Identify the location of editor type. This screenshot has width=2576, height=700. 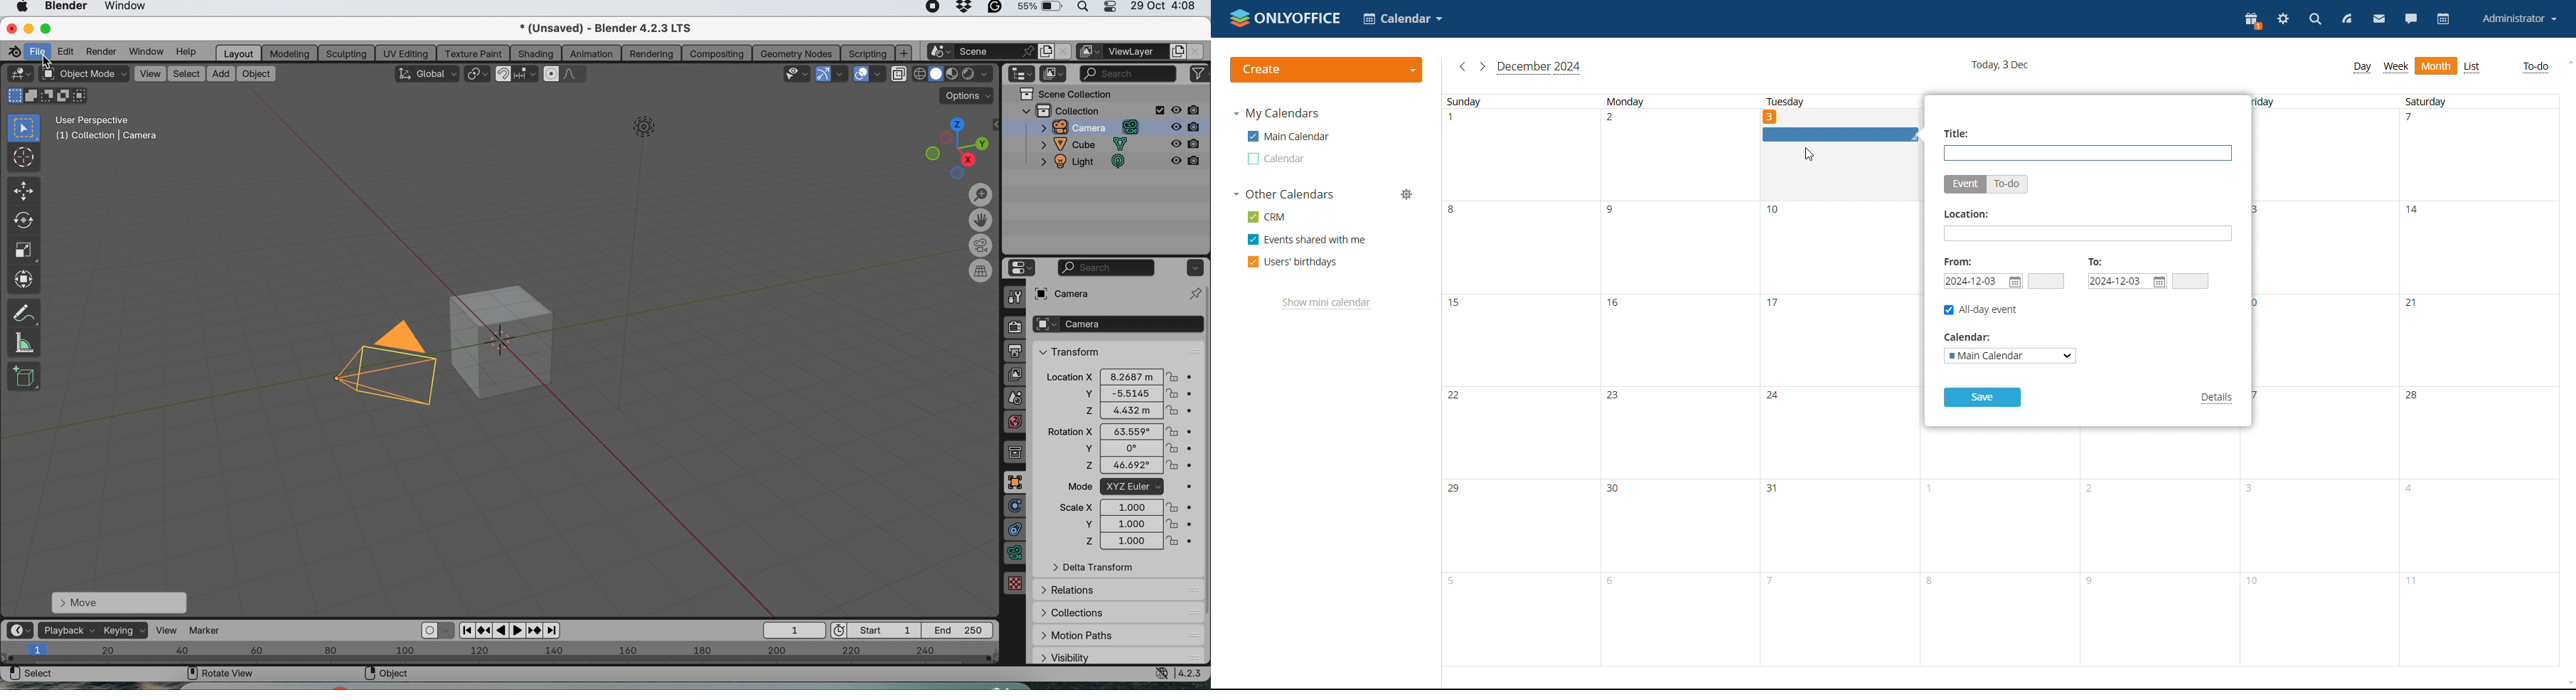
(1019, 268).